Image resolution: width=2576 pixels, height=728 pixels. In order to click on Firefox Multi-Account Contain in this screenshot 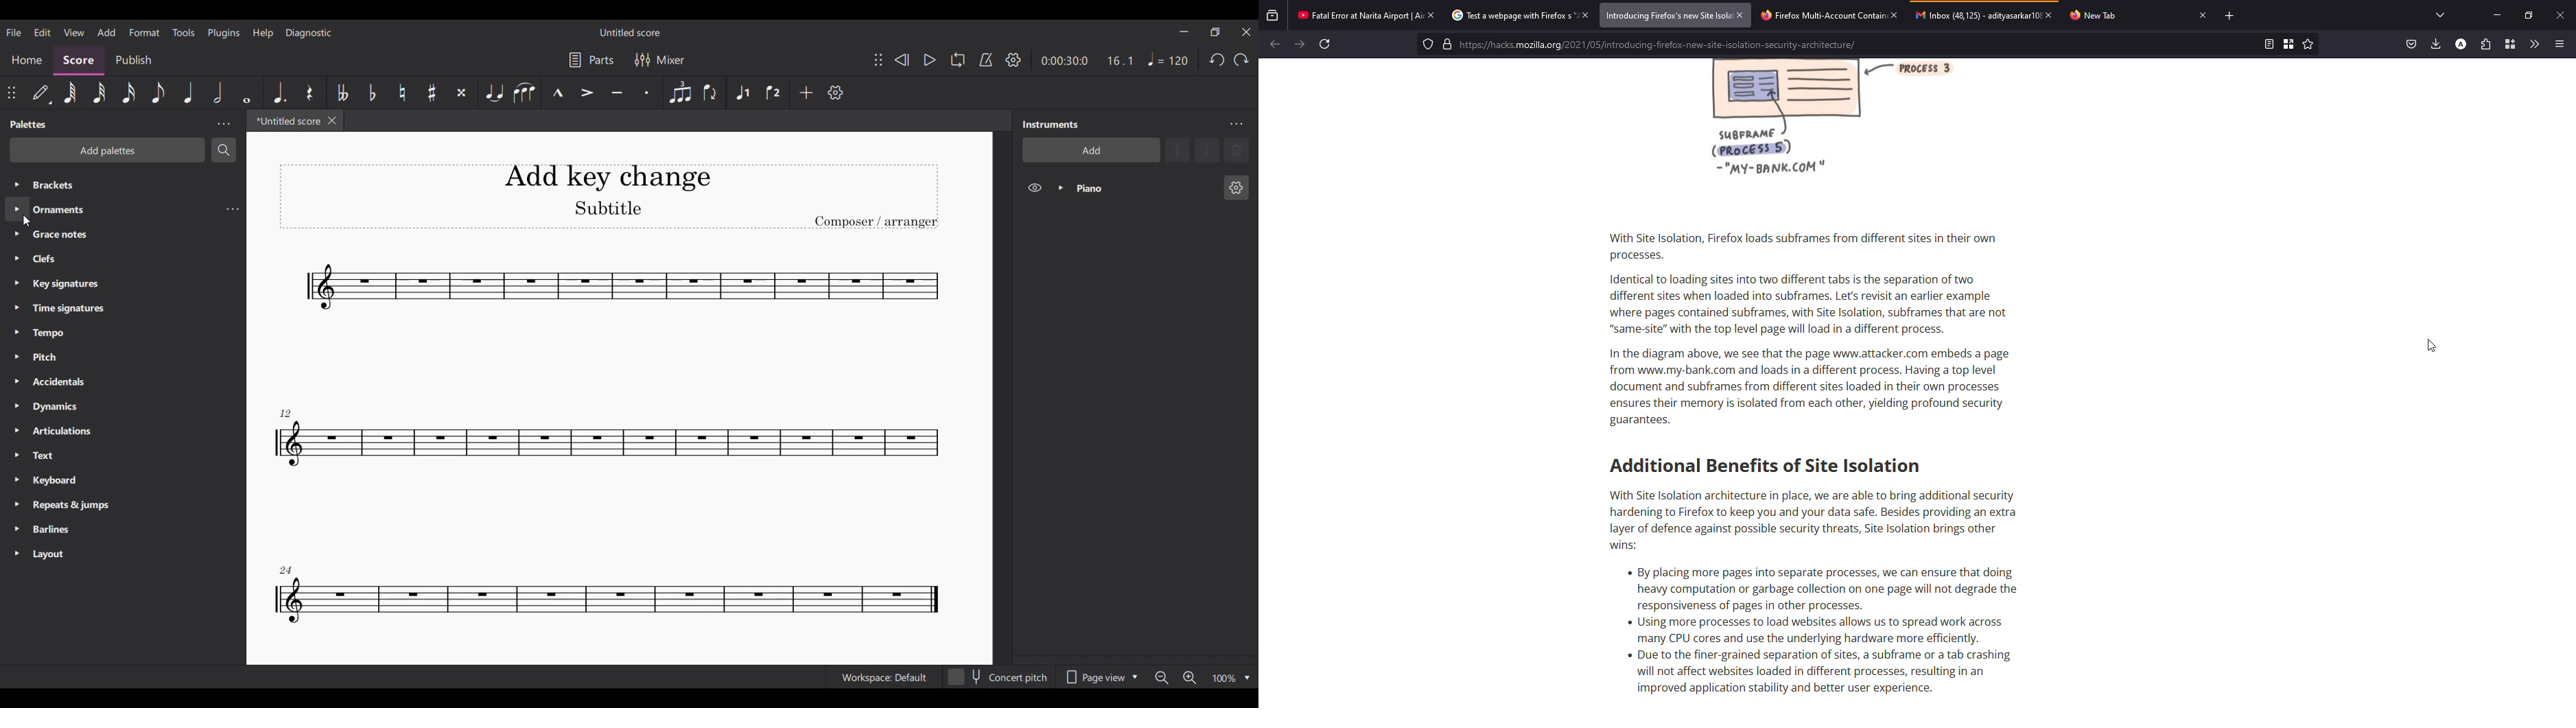, I will do `click(1820, 14)`.